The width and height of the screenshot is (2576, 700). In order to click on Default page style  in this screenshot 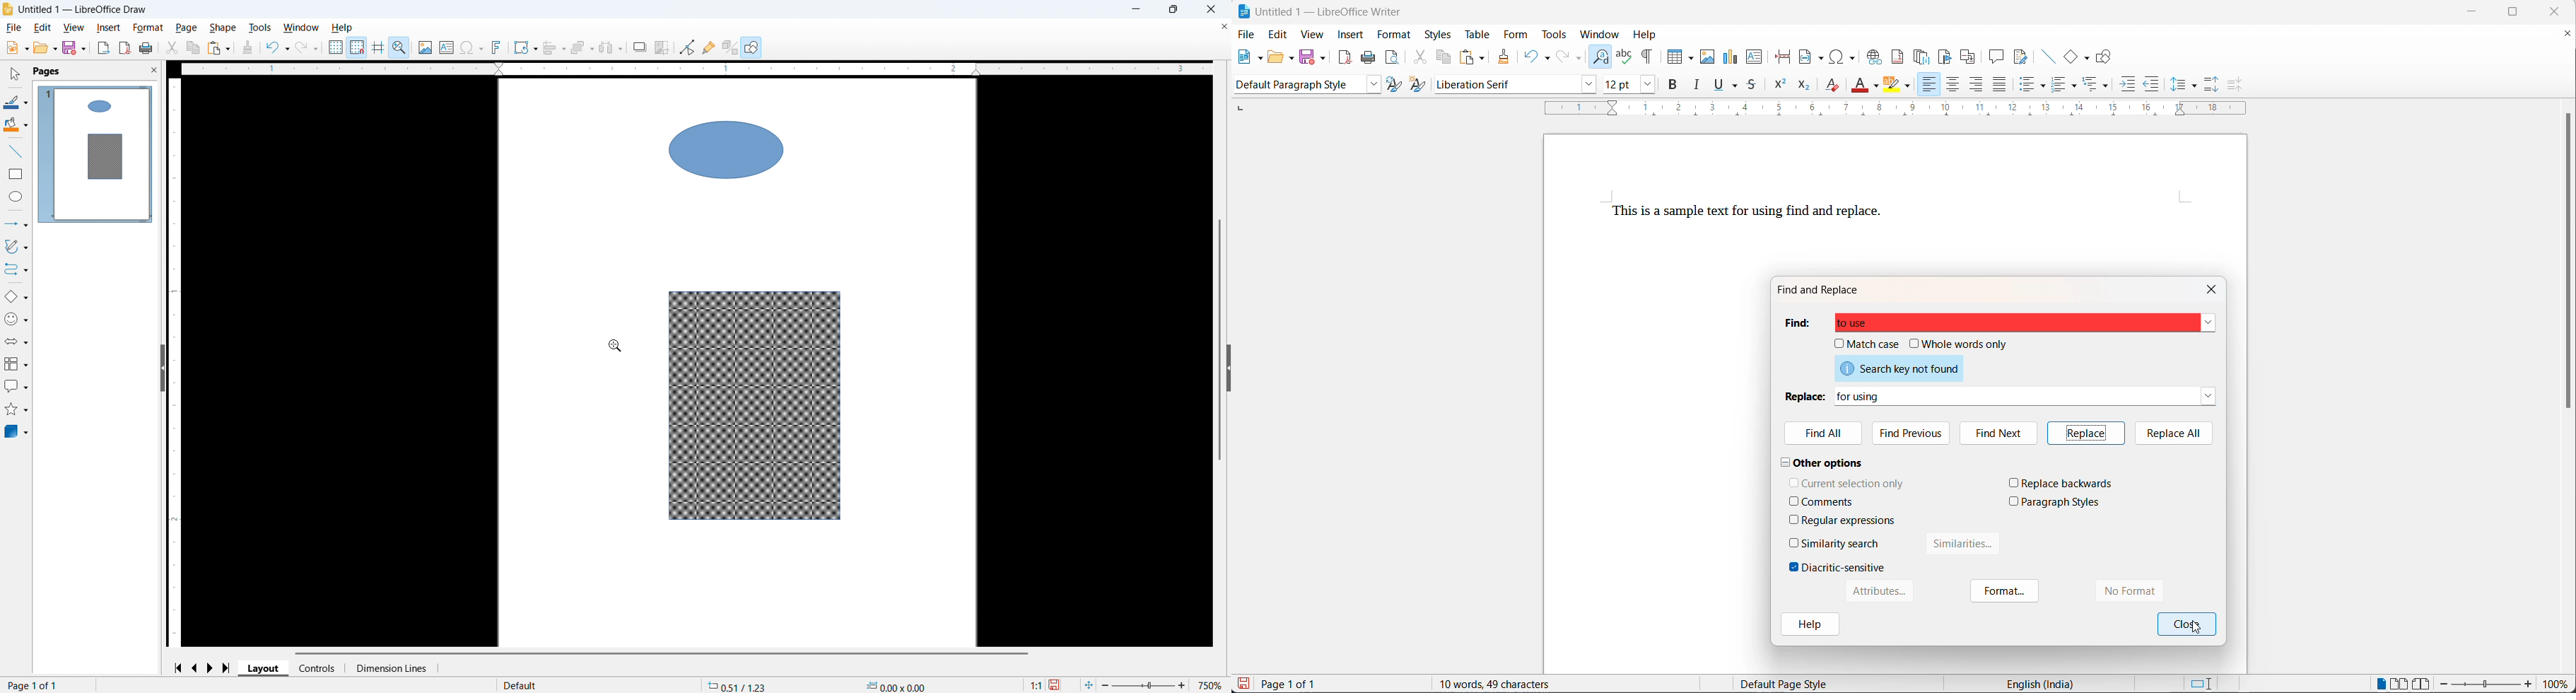, I will do `click(521, 684)`.